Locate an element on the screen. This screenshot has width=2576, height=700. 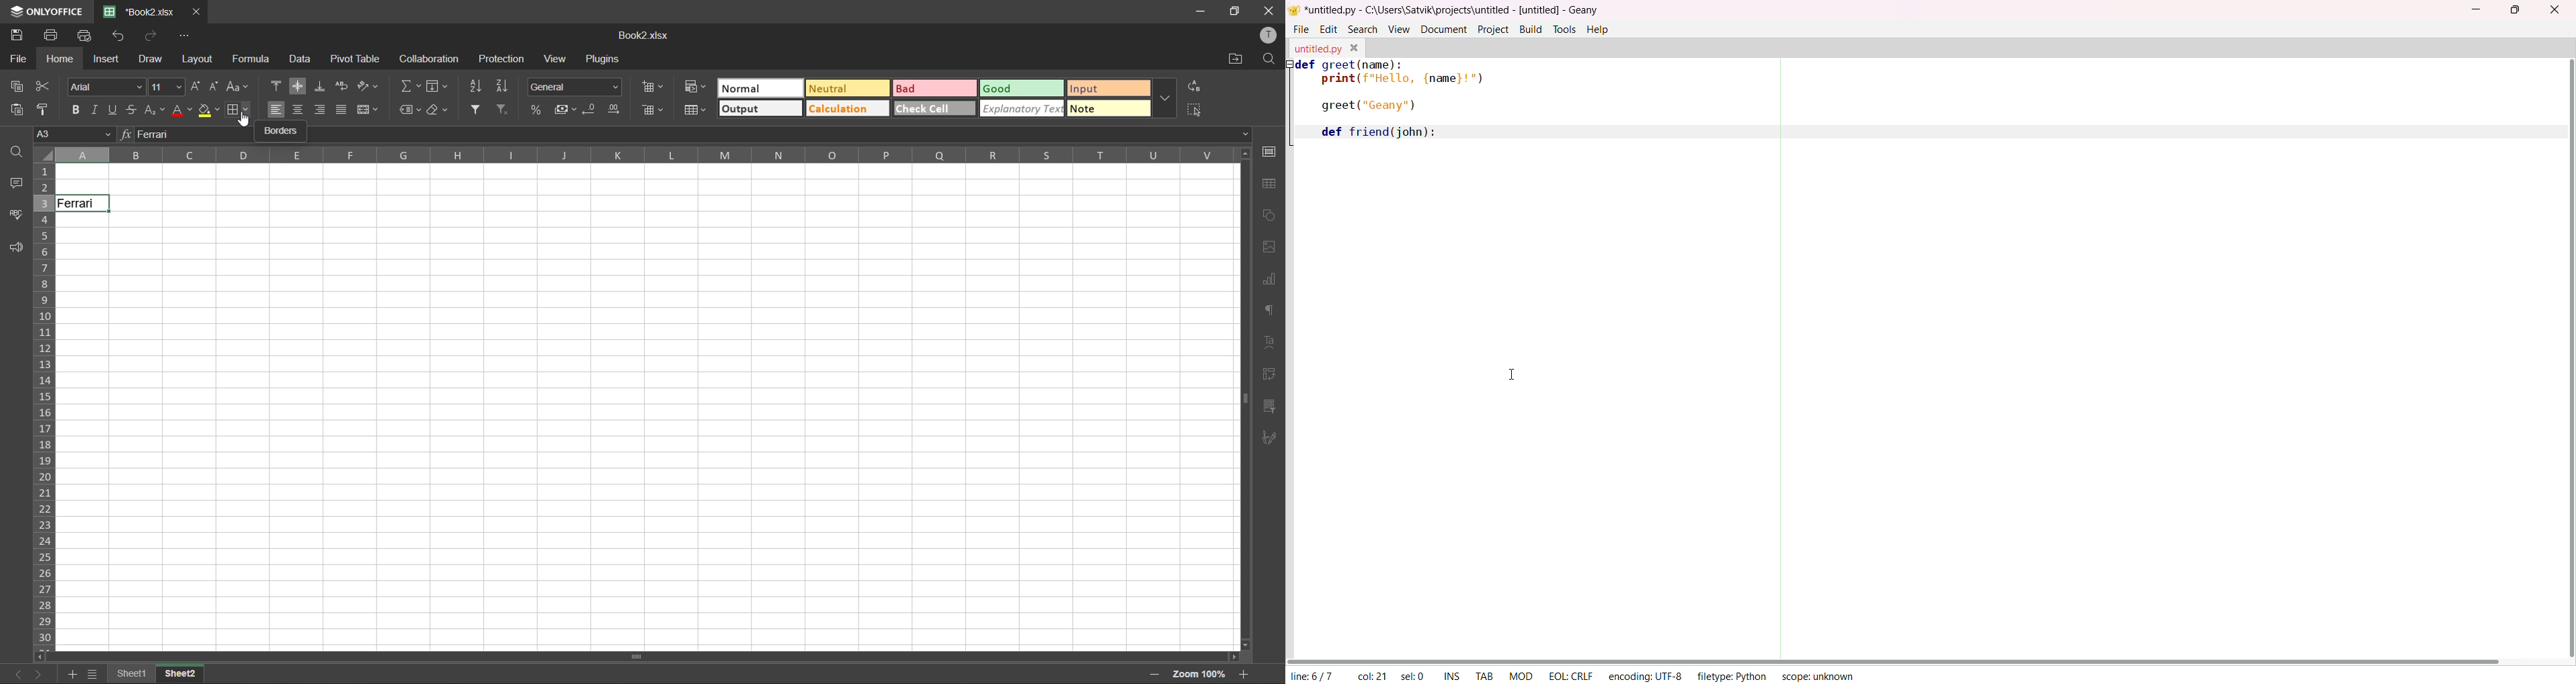
format as table is located at coordinates (695, 111).